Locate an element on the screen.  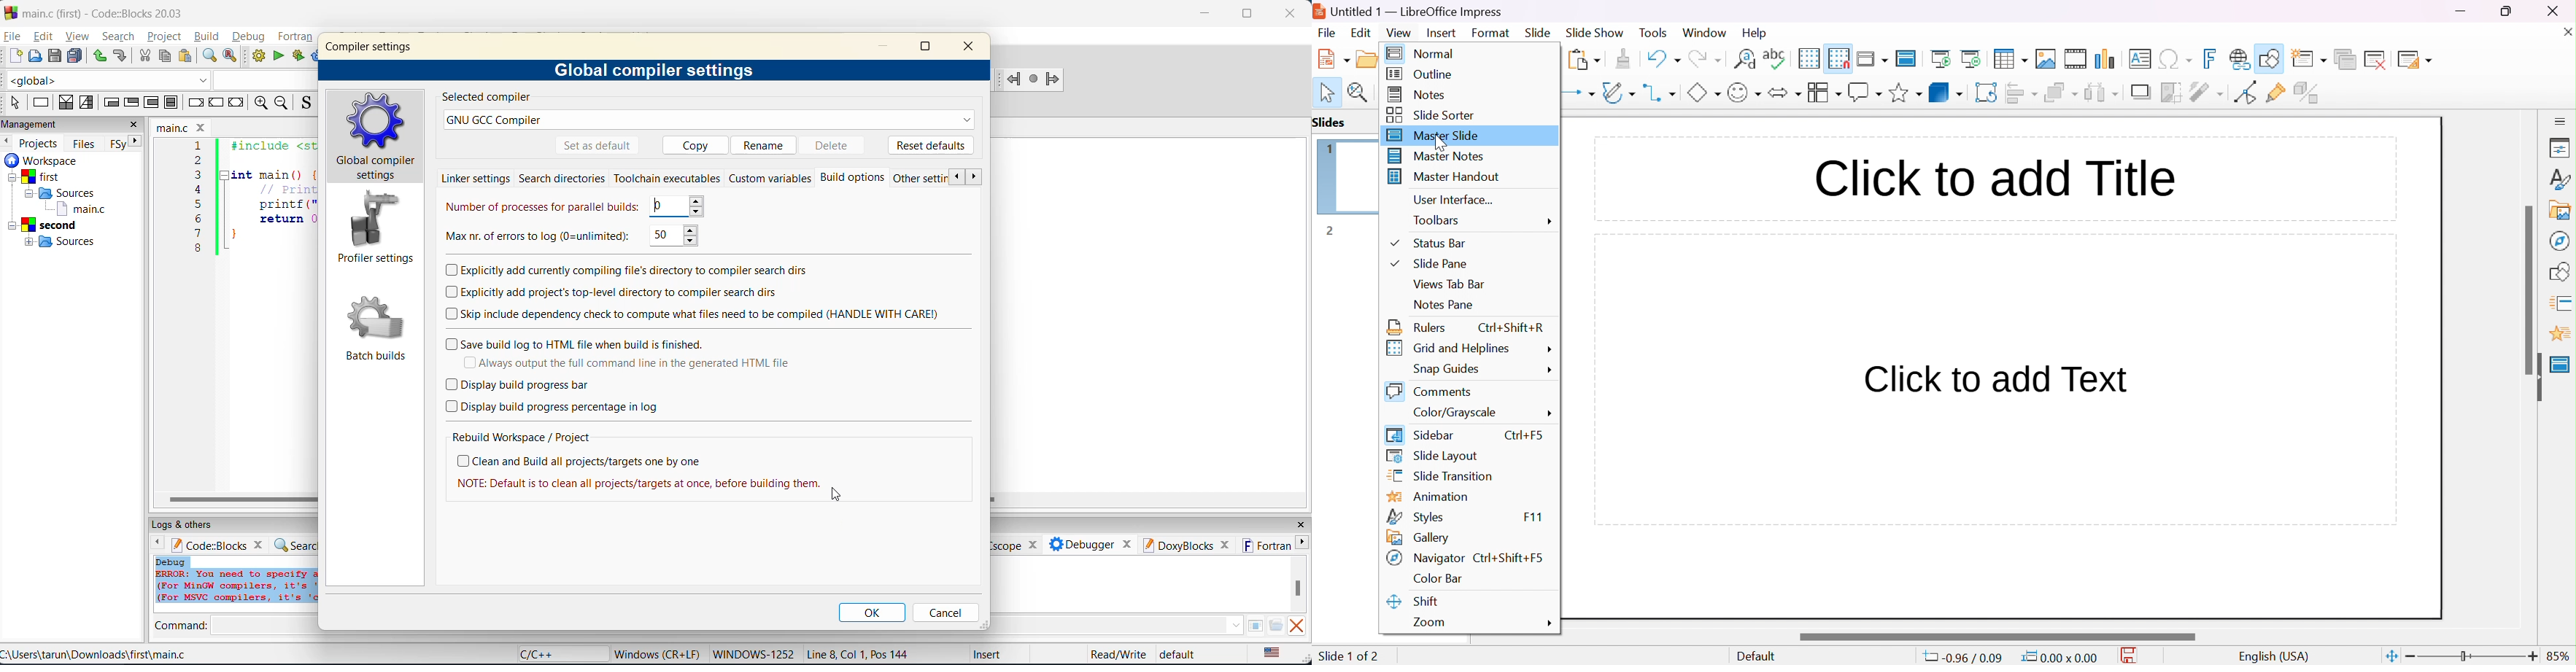
C/C++ is located at coordinates (544, 653).